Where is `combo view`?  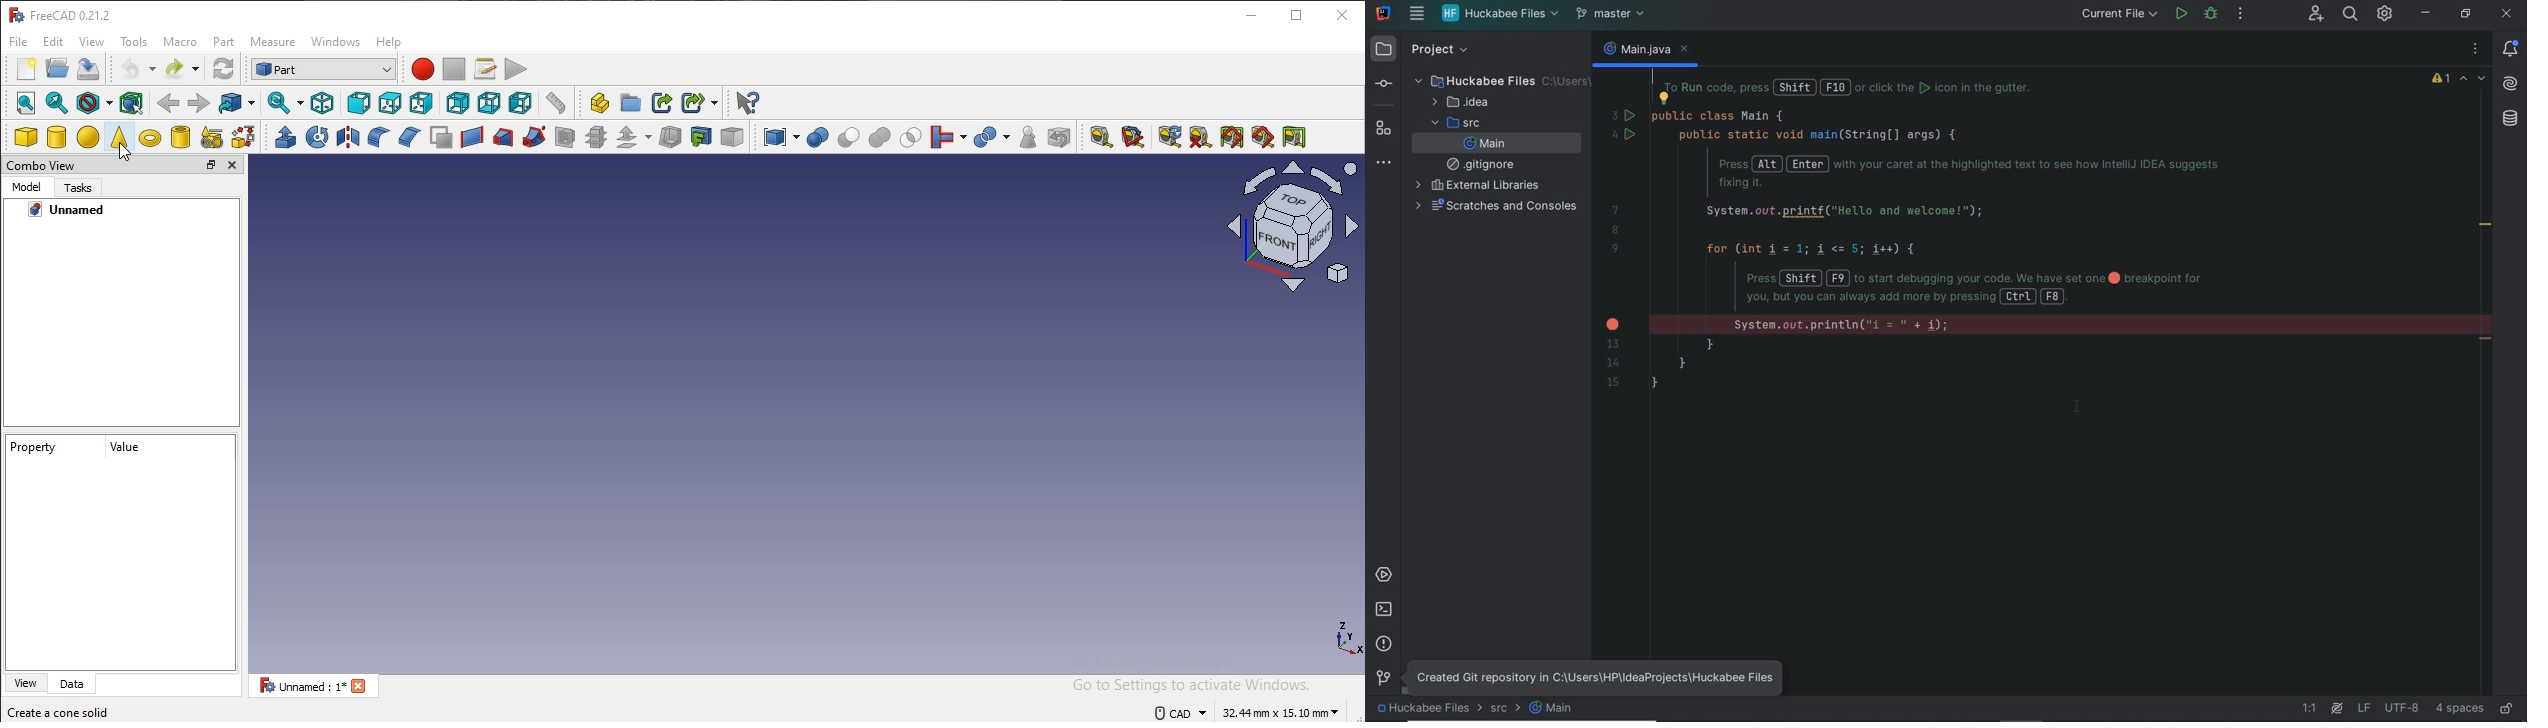
combo view is located at coordinates (43, 166).